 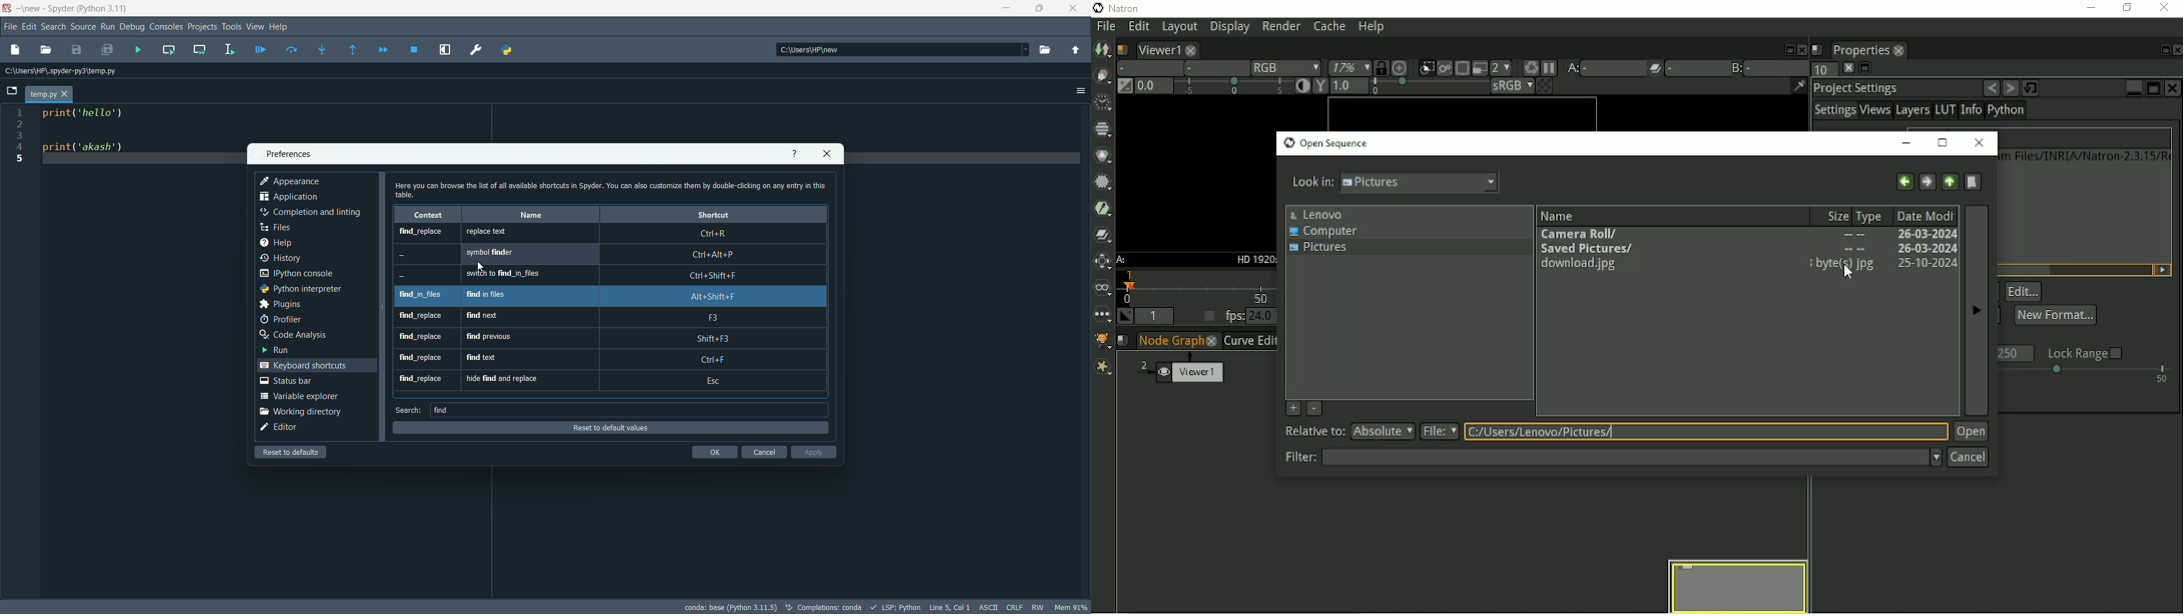 I want to click on plugins, so click(x=283, y=304).